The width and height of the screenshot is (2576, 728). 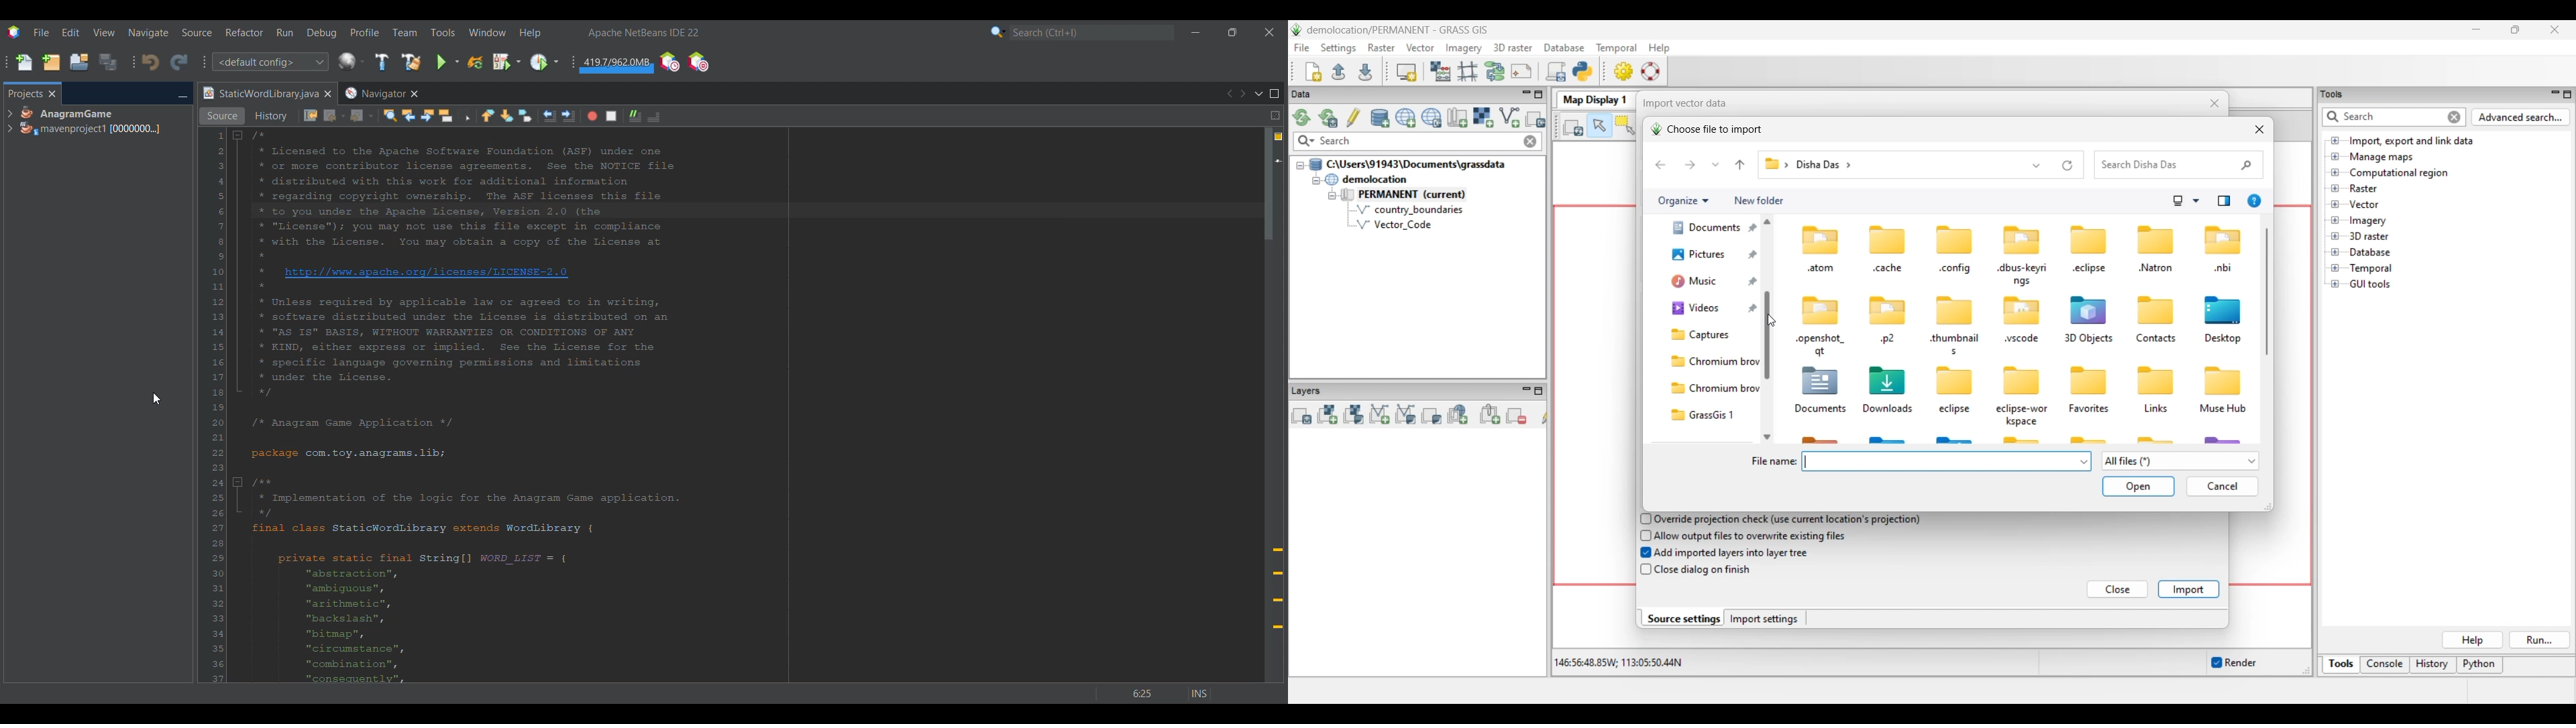 I want to click on Redo, so click(x=179, y=62).